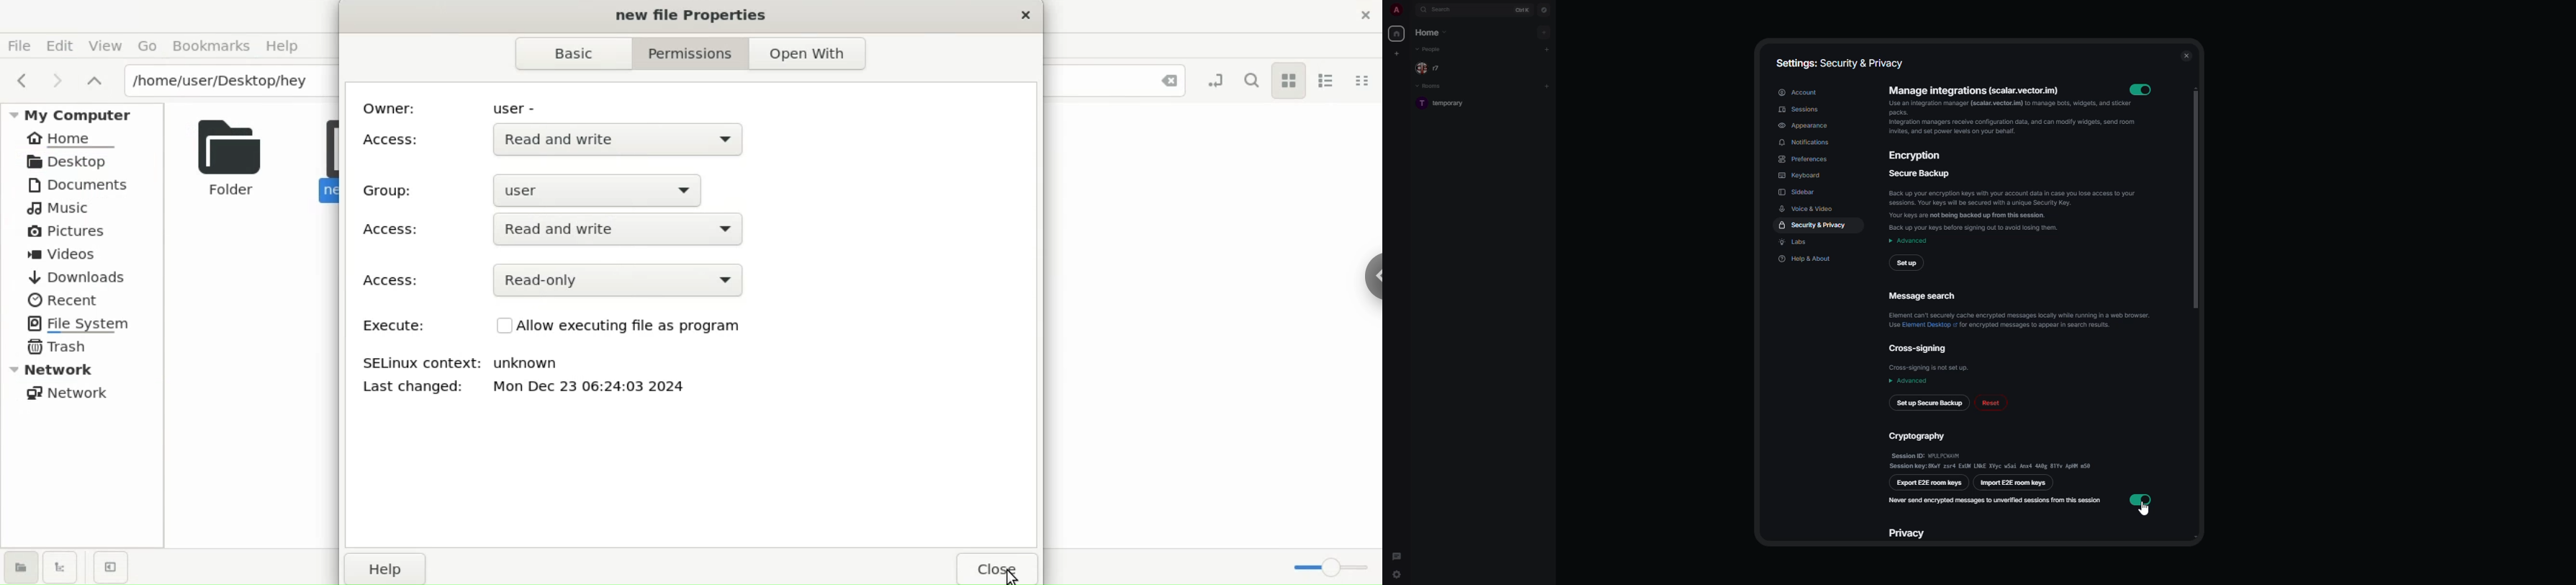 The width and height of the screenshot is (2576, 588). What do you see at coordinates (1443, 10) in the screenshot?
I see `search` at bounding box center [1443, 10].